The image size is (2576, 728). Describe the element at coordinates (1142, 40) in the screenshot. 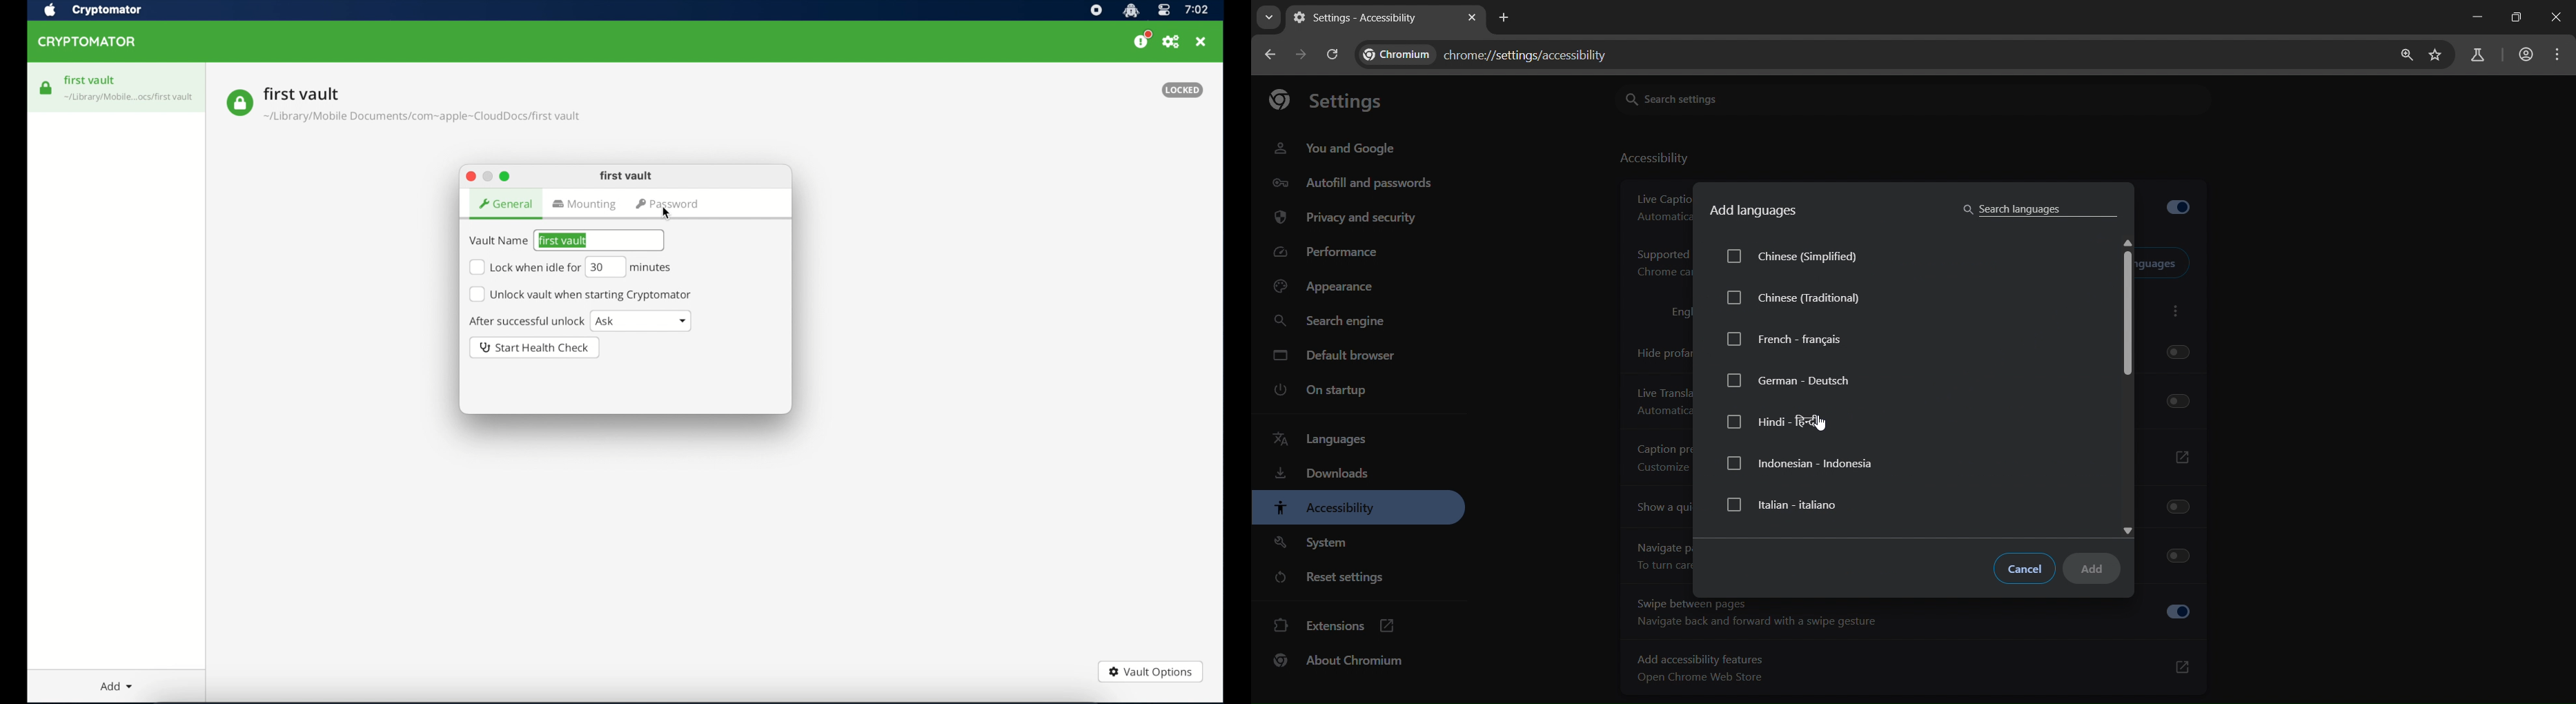

I see `please consider donating` at that location.